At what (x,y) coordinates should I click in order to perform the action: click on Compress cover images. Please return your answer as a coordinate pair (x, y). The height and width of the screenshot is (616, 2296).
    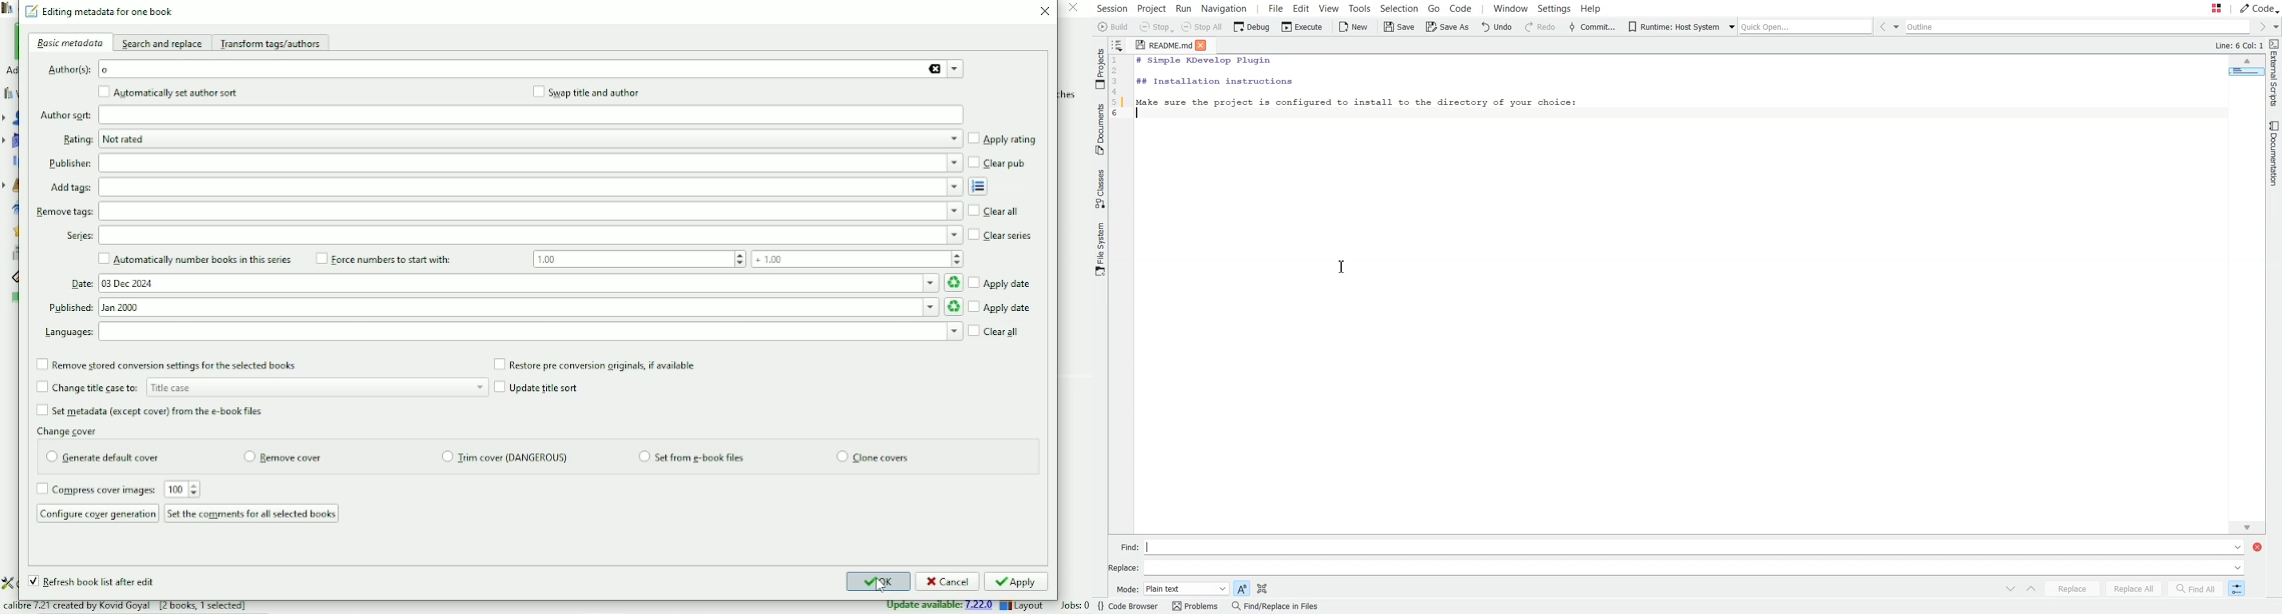
    Looking at the image, I should click on (98, 489).